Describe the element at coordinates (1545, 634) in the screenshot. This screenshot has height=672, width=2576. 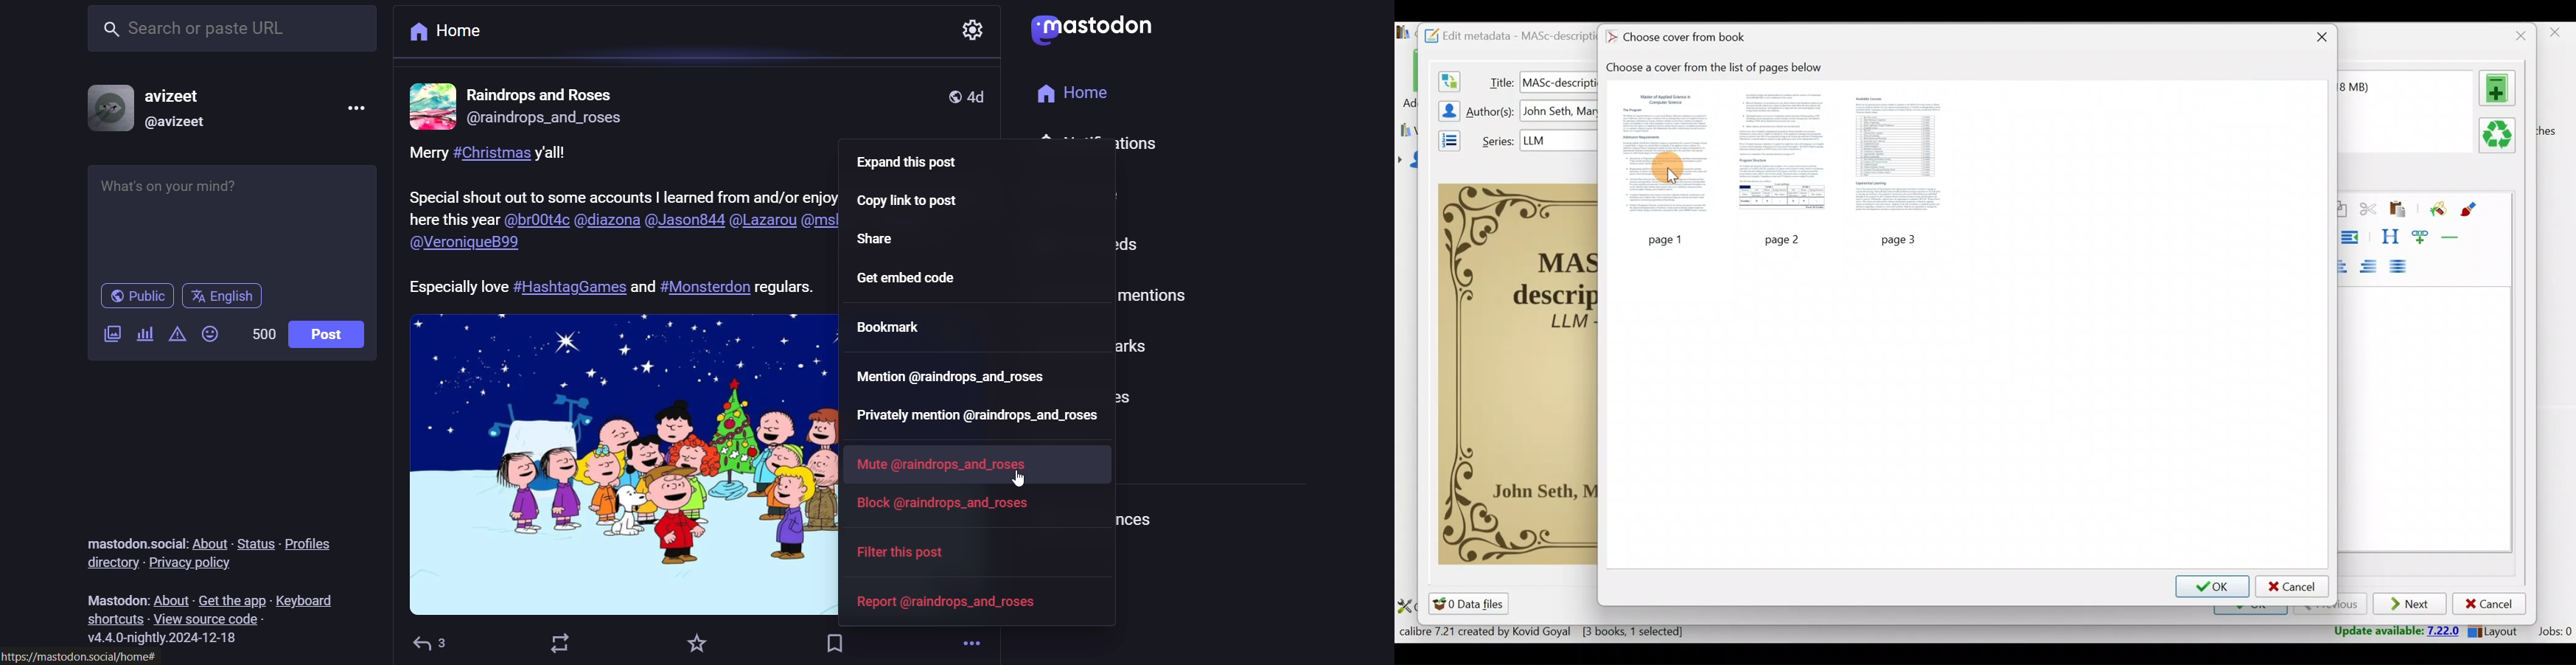
I see `Books count` at that location.